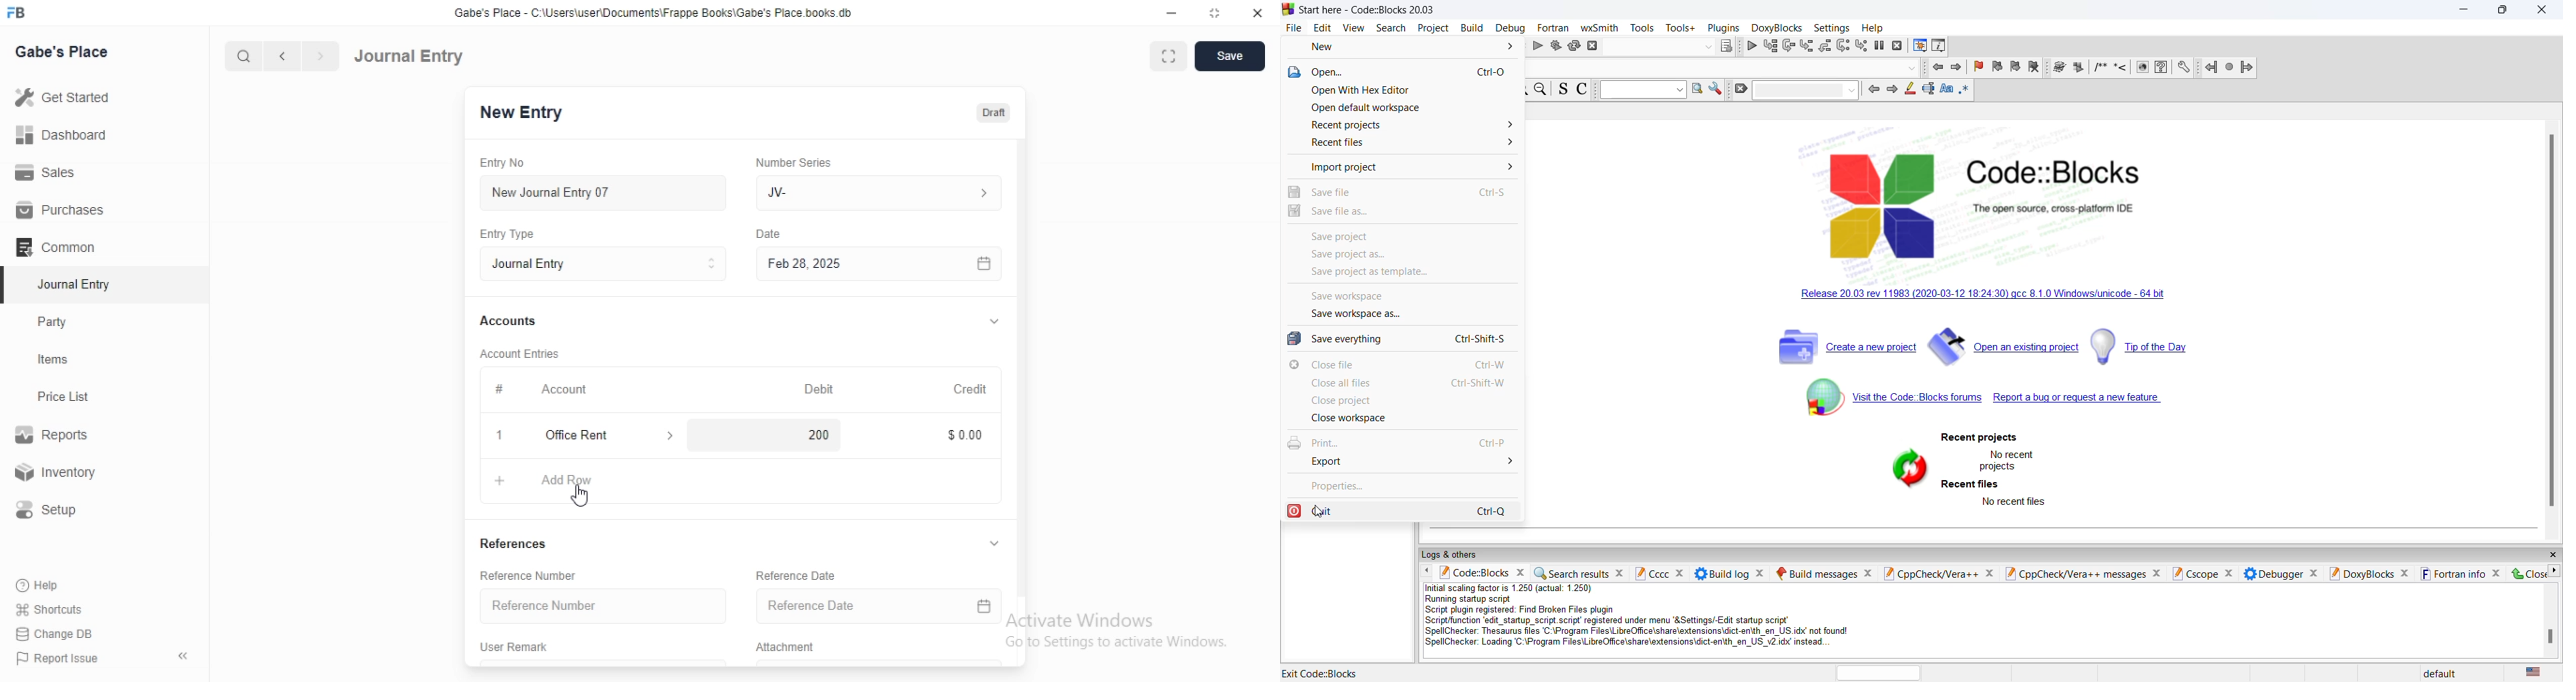  Describe the element at coordinates (49, 247) in the screenshot. I see `Comman` at that location.